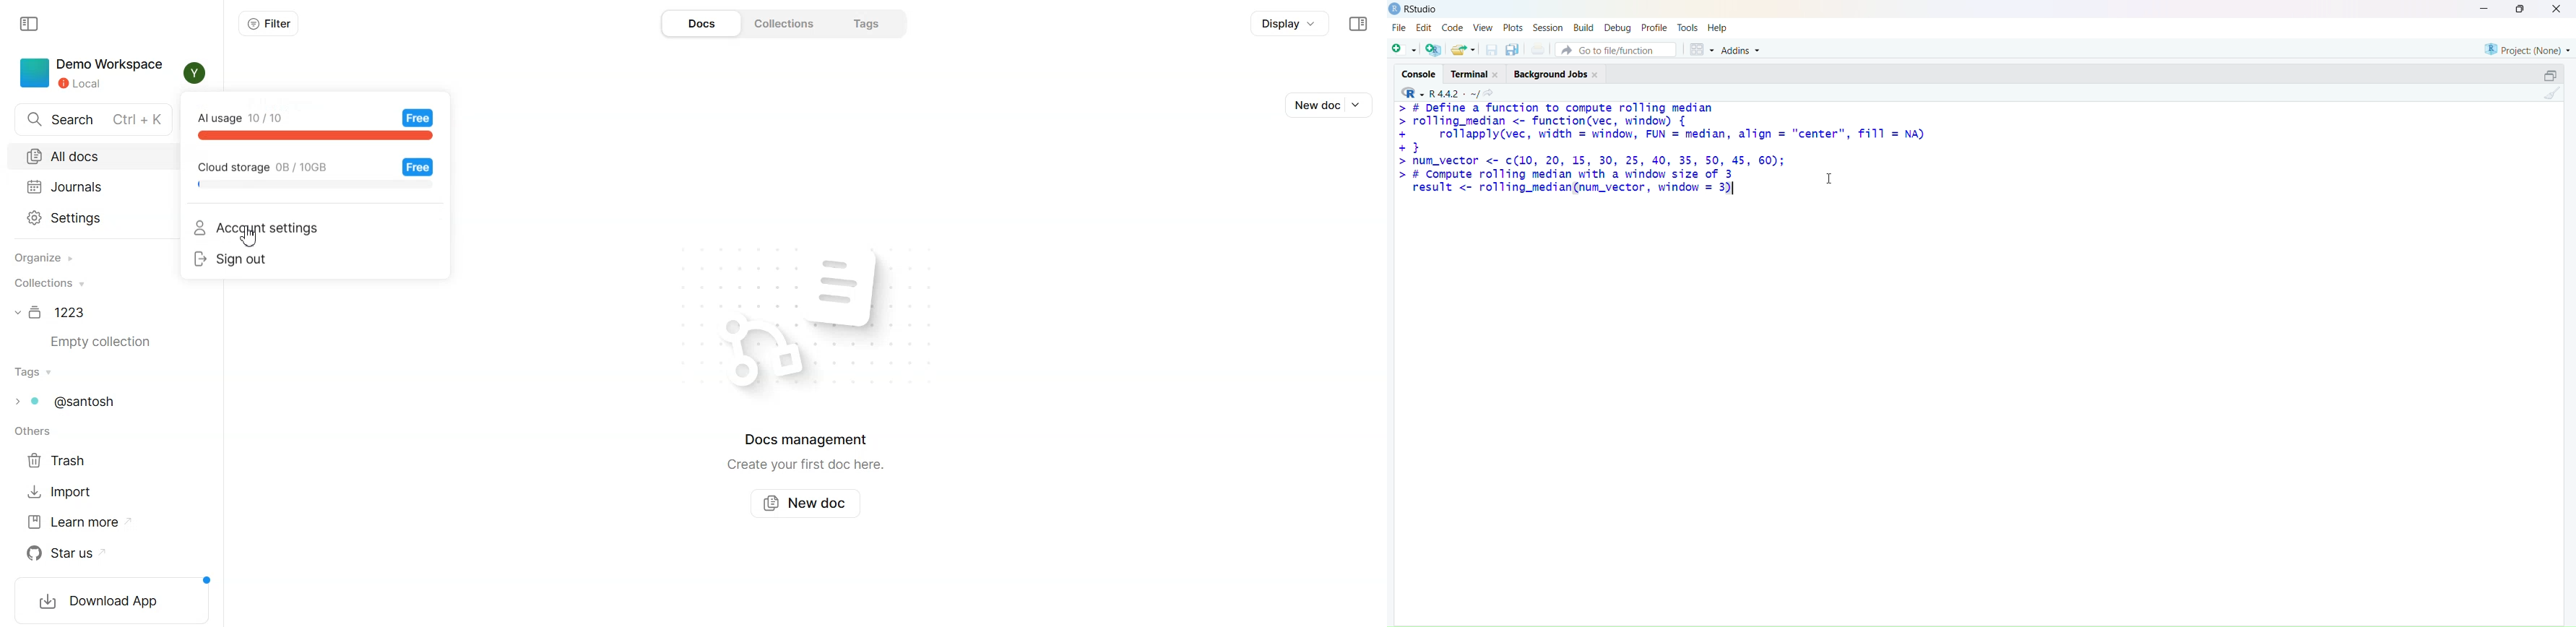 This screenshot has width=2576, height=644. I want to click on R, so click(1413, 92).